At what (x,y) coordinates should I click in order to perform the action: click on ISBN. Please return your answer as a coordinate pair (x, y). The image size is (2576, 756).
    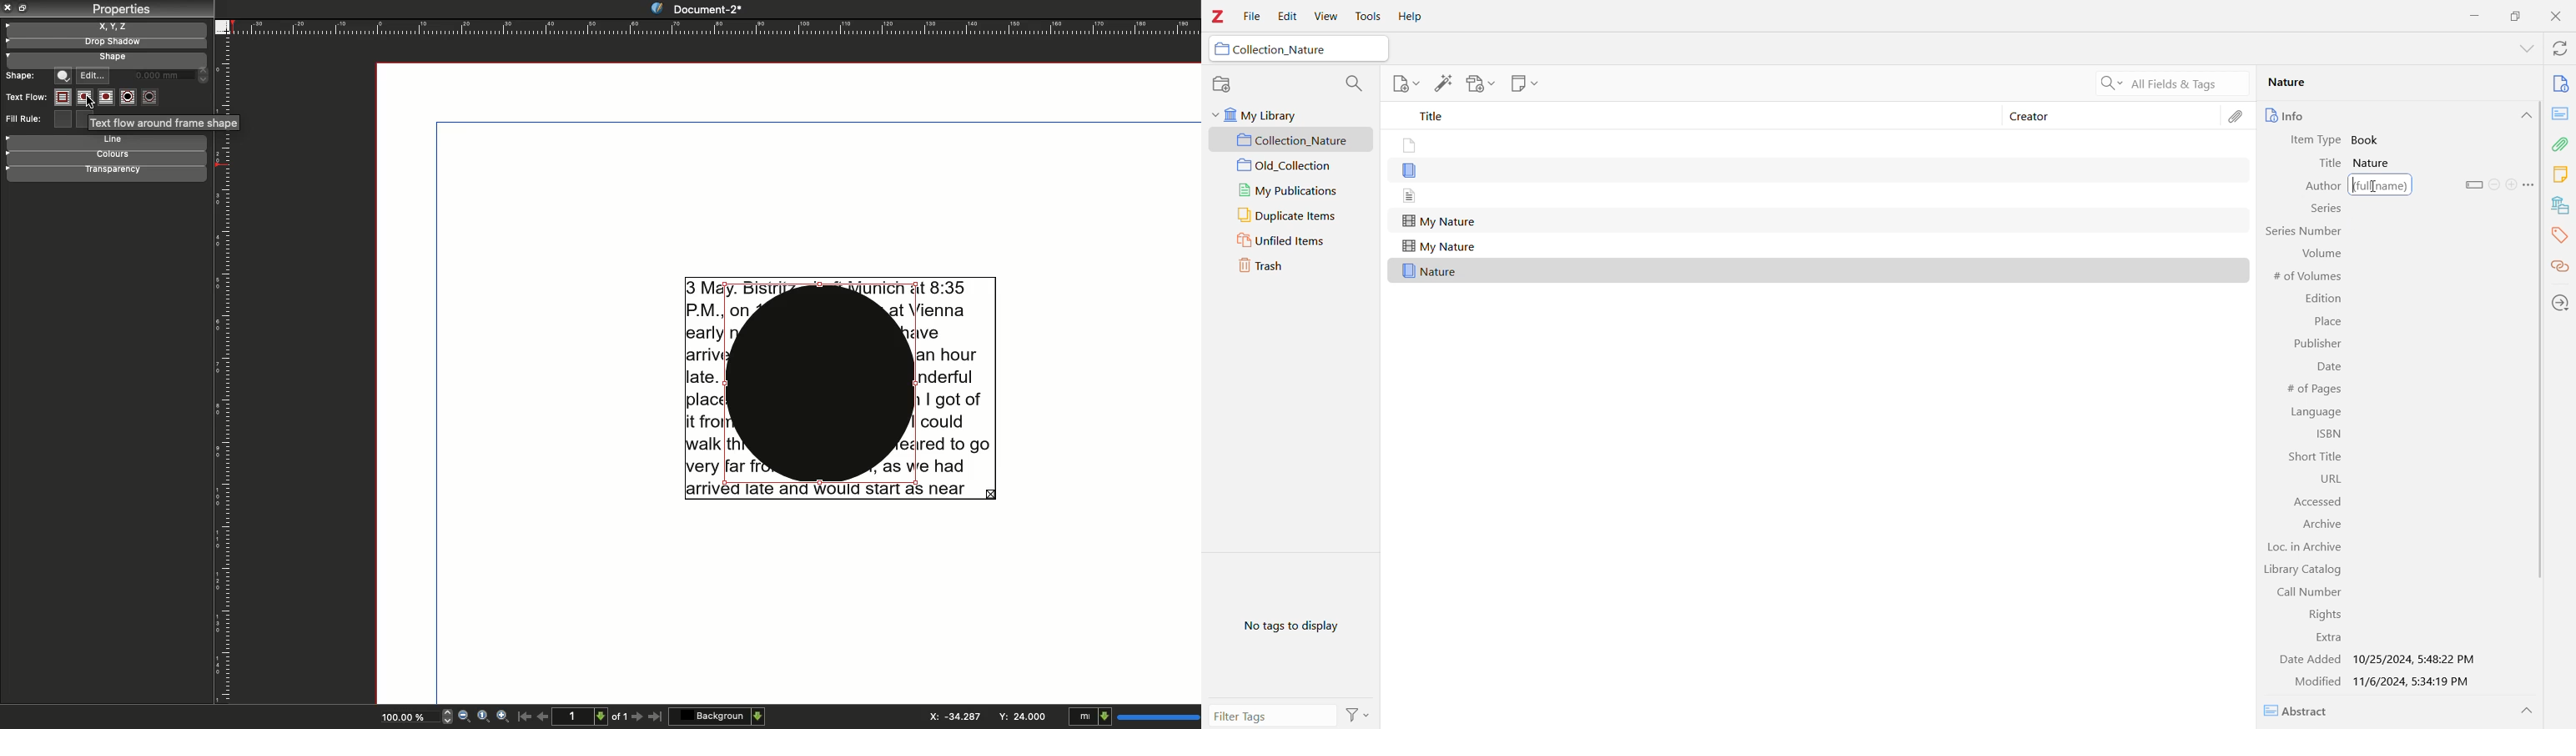
    Looking at the image, I should click on (2326, 435).